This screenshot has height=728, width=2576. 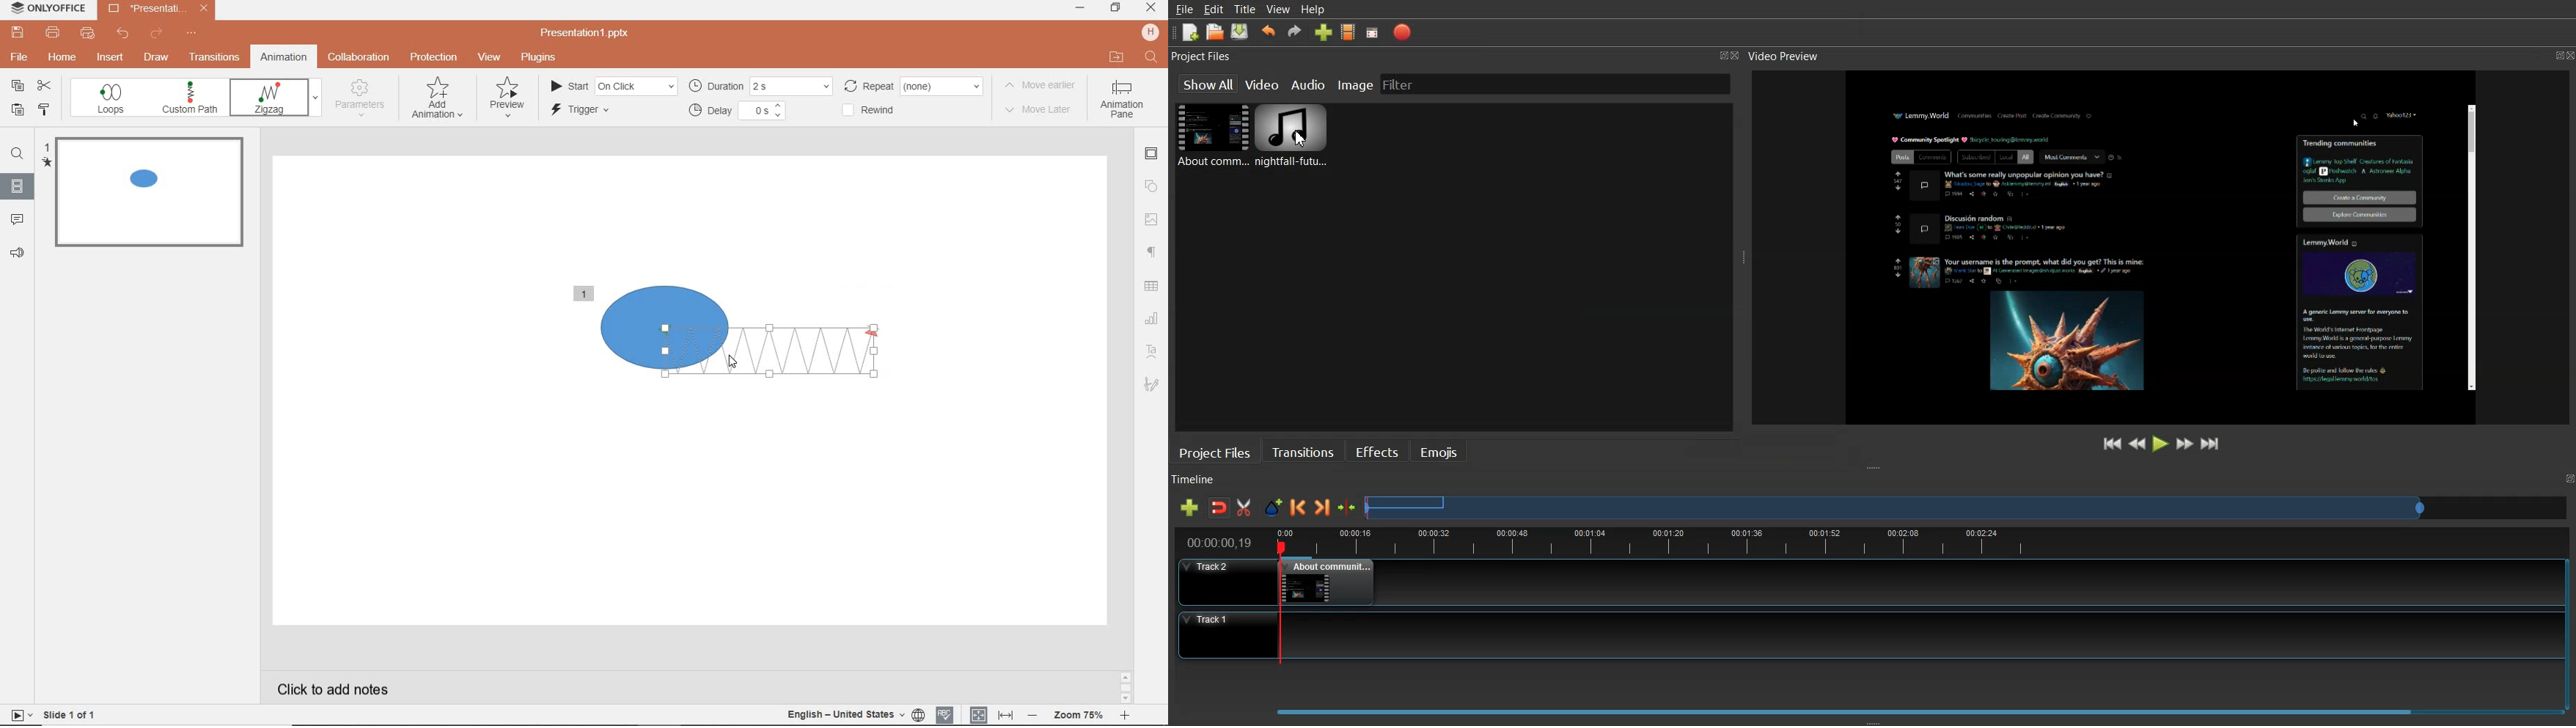 What do you see at coordinates (283, 56) in the screenshot?
I see `animation` at bounding box center [283, 56].